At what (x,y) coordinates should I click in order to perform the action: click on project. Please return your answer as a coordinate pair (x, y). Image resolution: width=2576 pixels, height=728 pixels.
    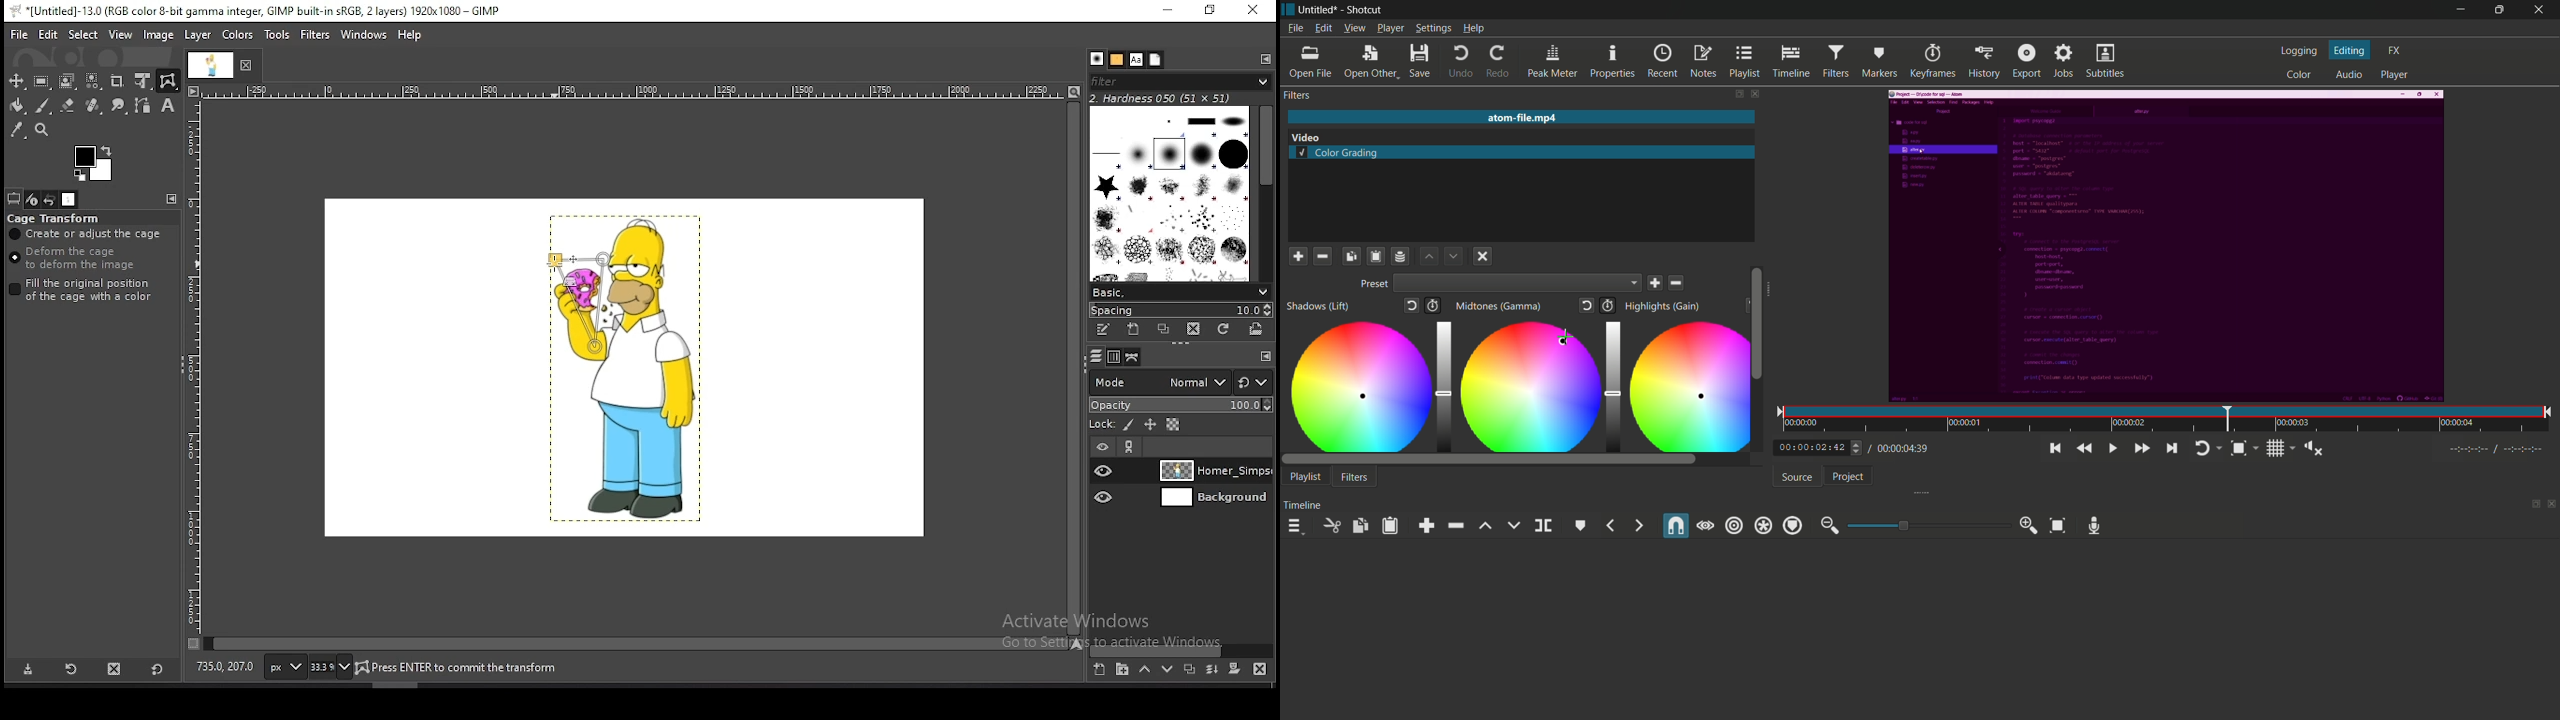
    Looking at the image, I should click on (1847, 477).